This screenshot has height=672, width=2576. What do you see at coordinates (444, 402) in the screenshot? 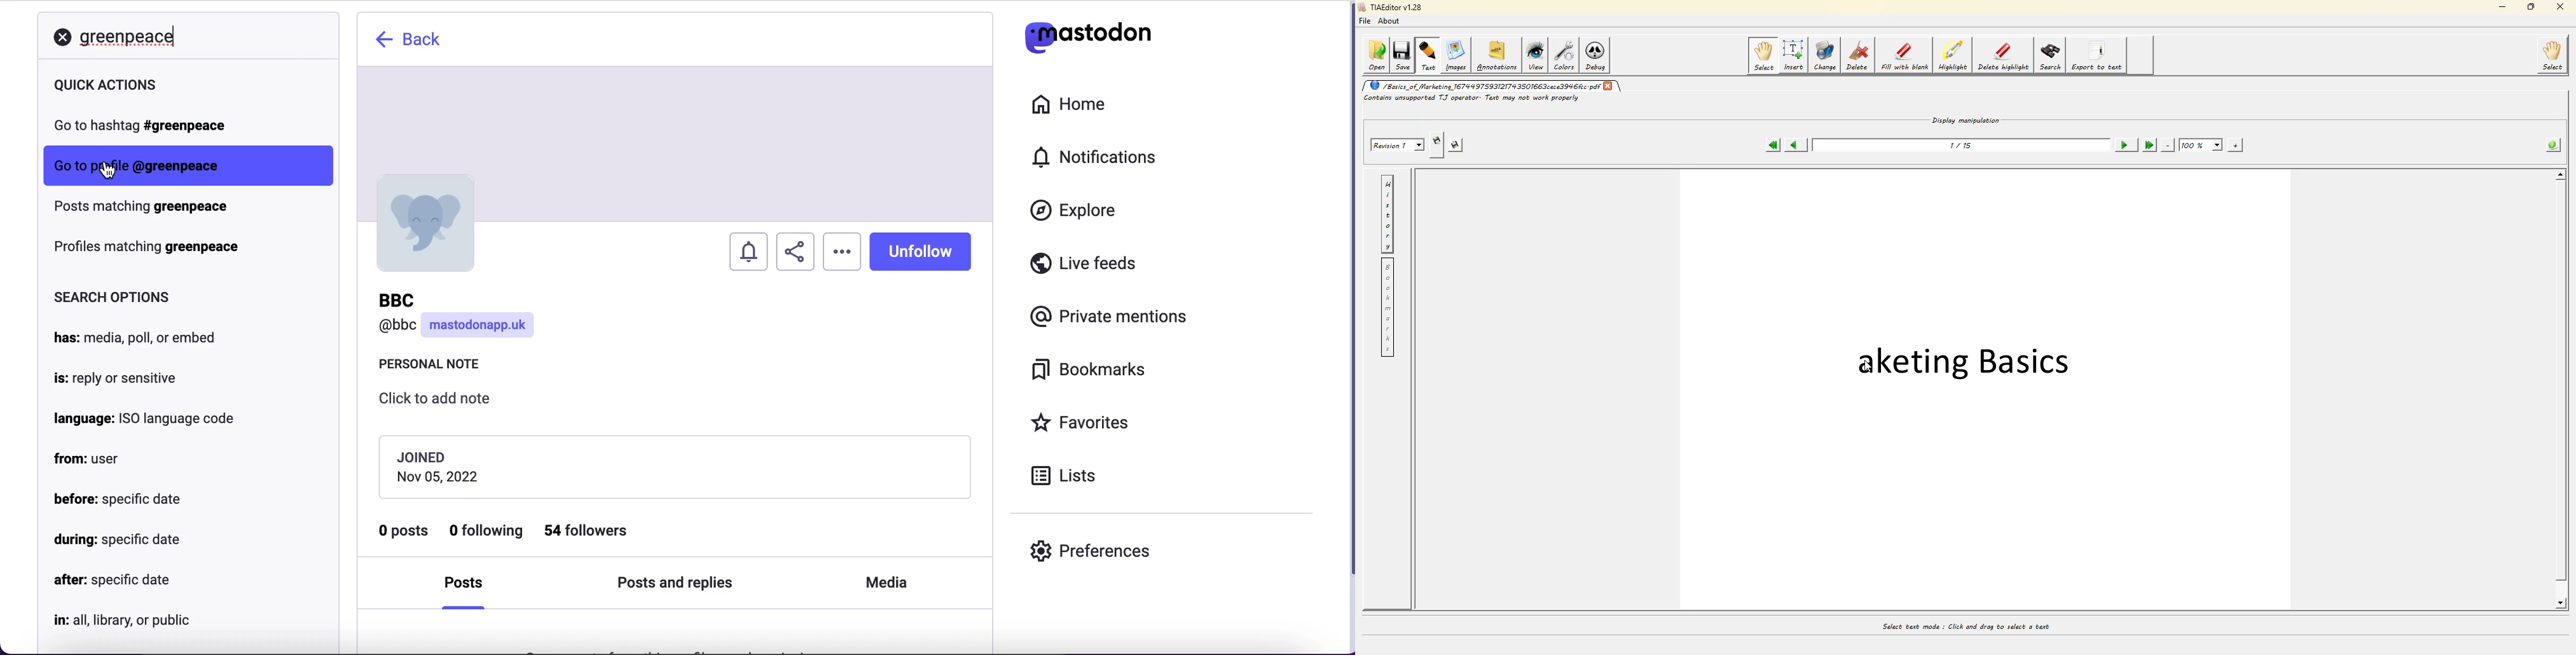
I see `click to add note` at bounding box center [444, 402].